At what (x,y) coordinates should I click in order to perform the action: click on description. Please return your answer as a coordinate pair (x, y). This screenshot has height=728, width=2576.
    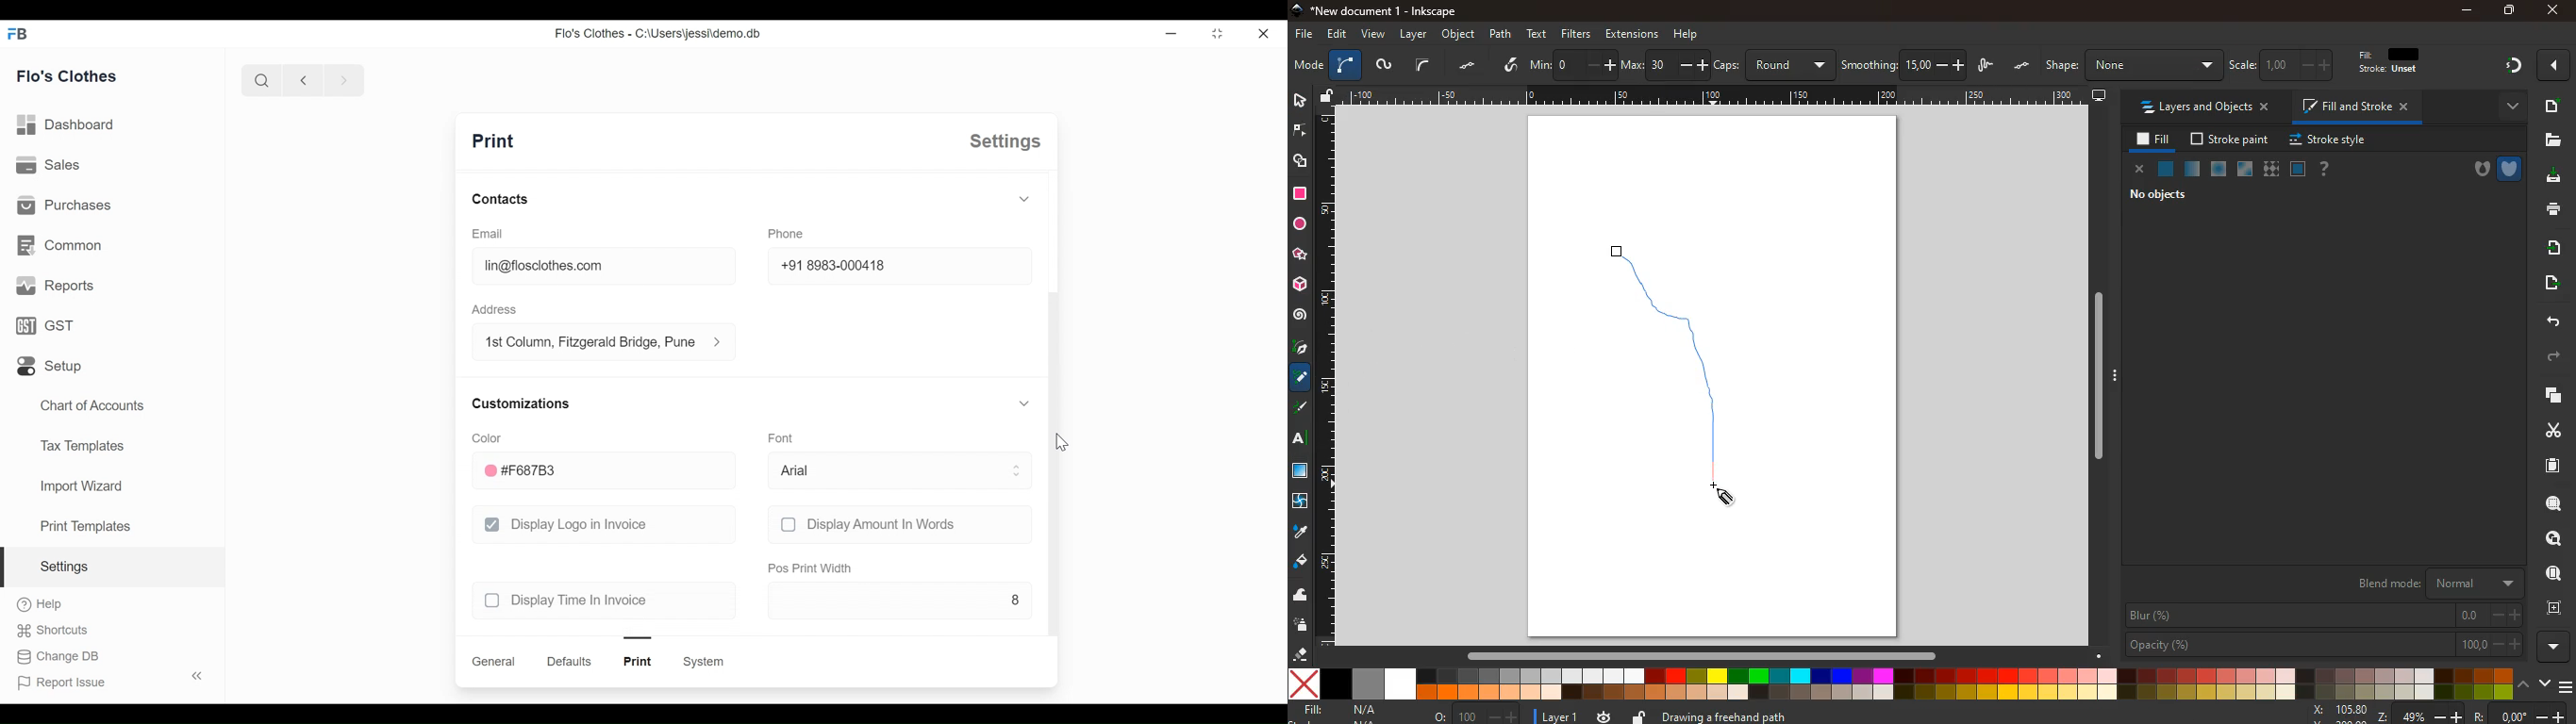
    Looking at the image, I should click on (1929, 715).